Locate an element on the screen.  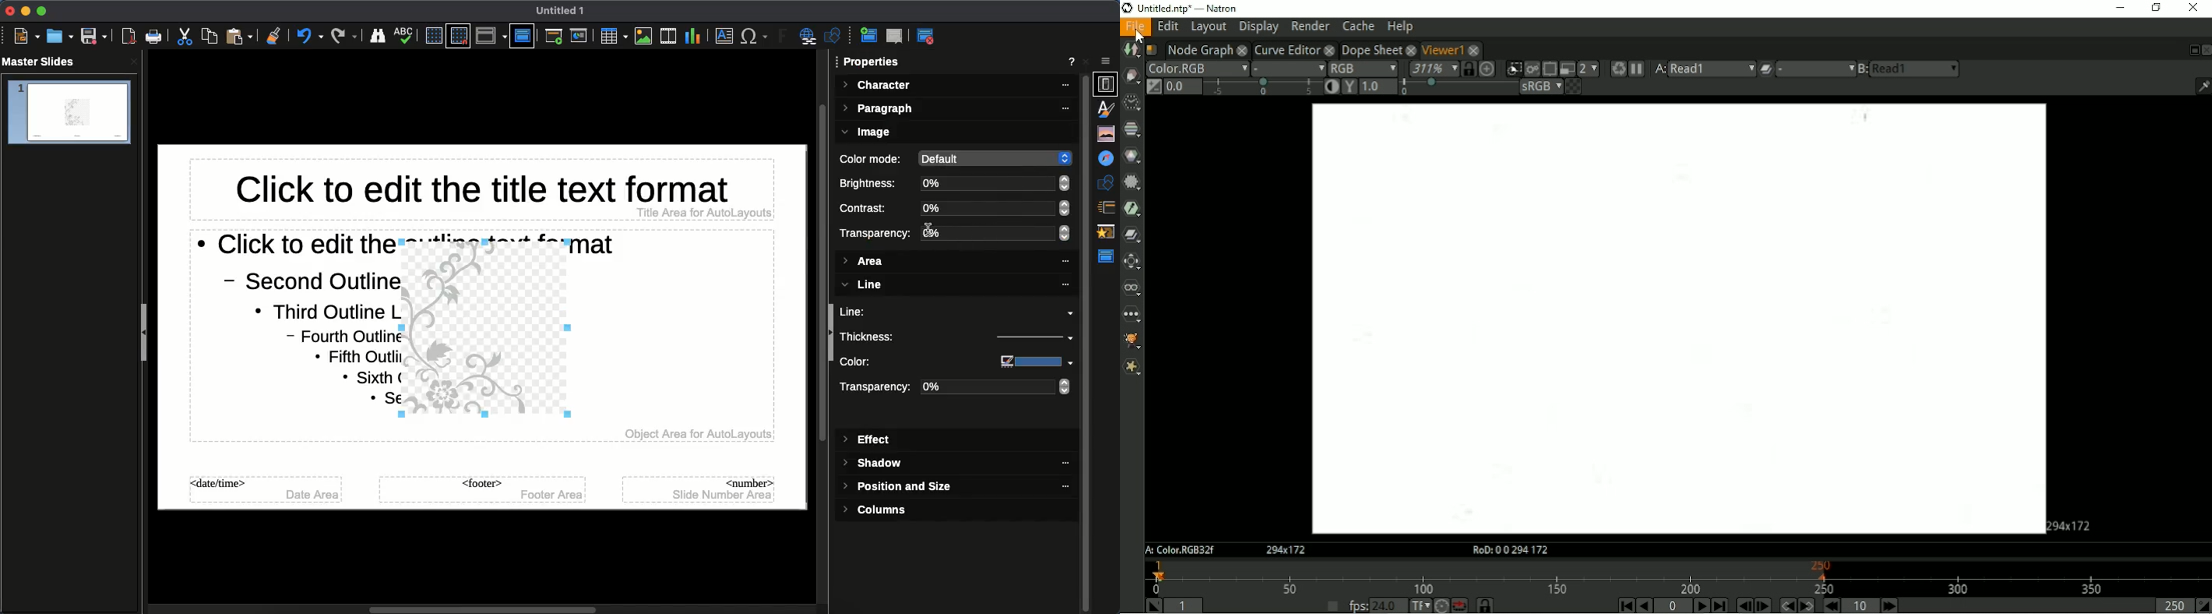
Properties is located at coordinates (1106, 84).